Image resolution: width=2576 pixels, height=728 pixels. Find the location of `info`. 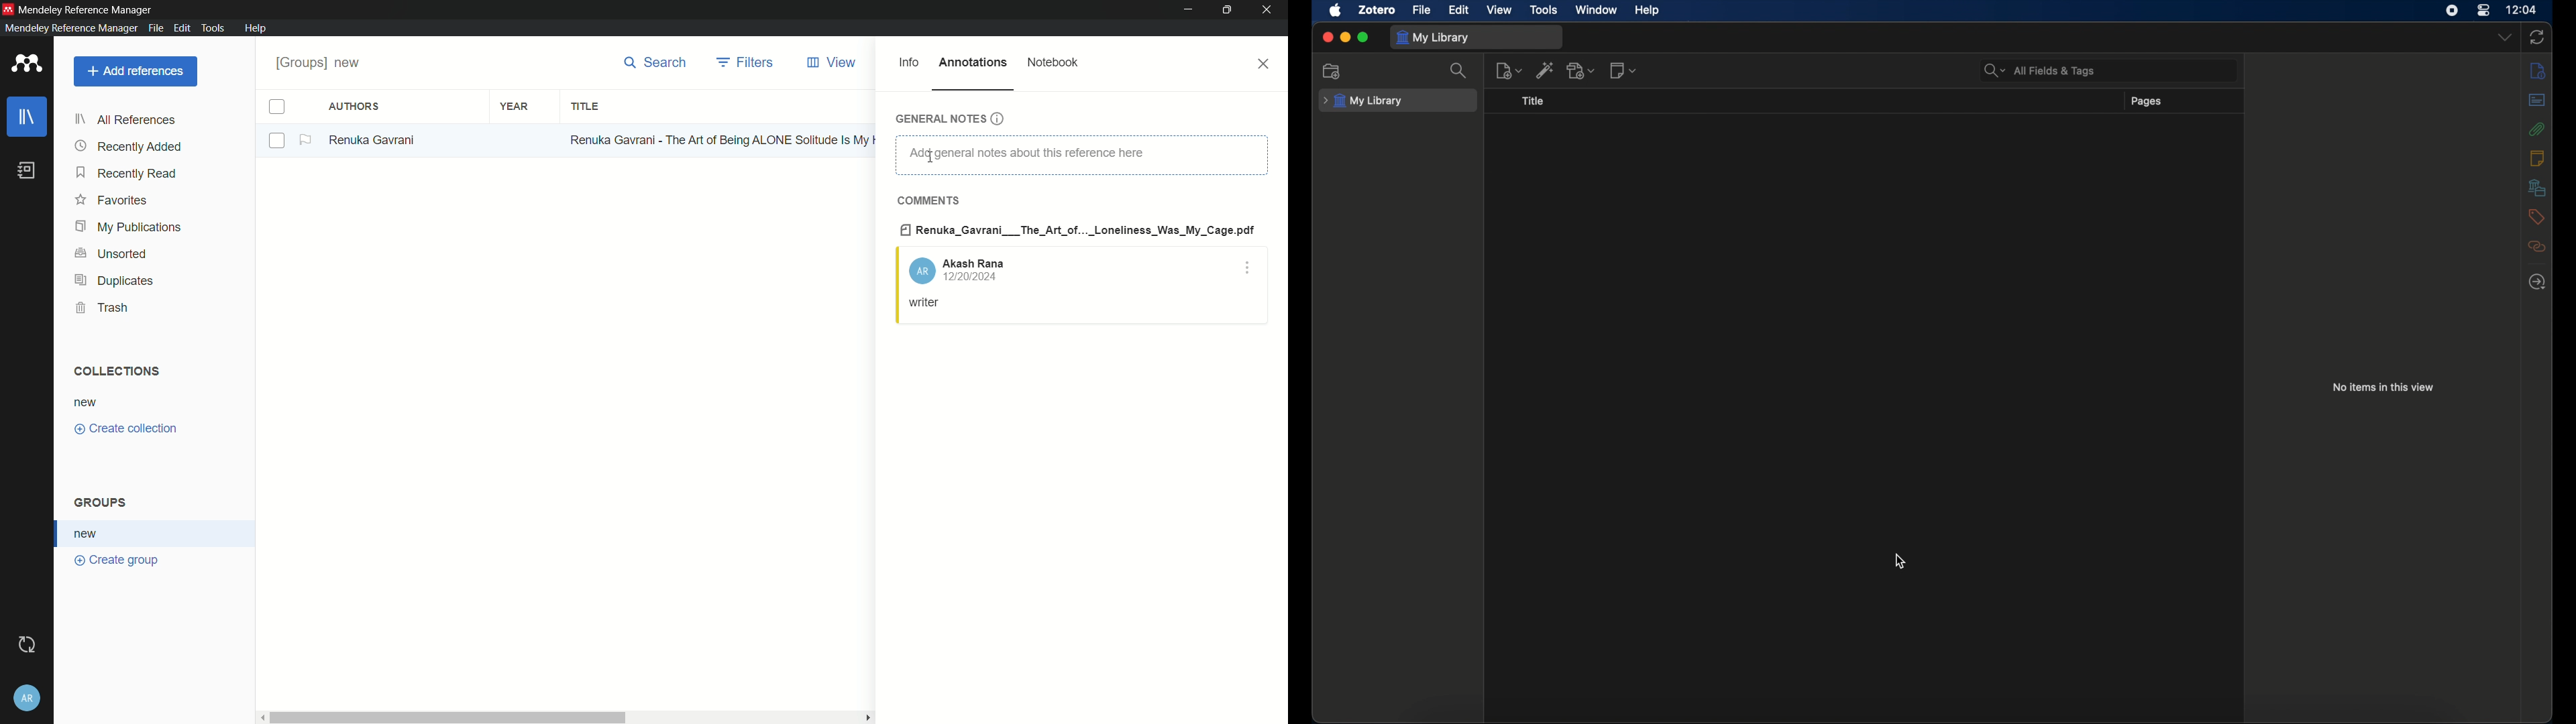

info is located at coordinates (2537, 71).